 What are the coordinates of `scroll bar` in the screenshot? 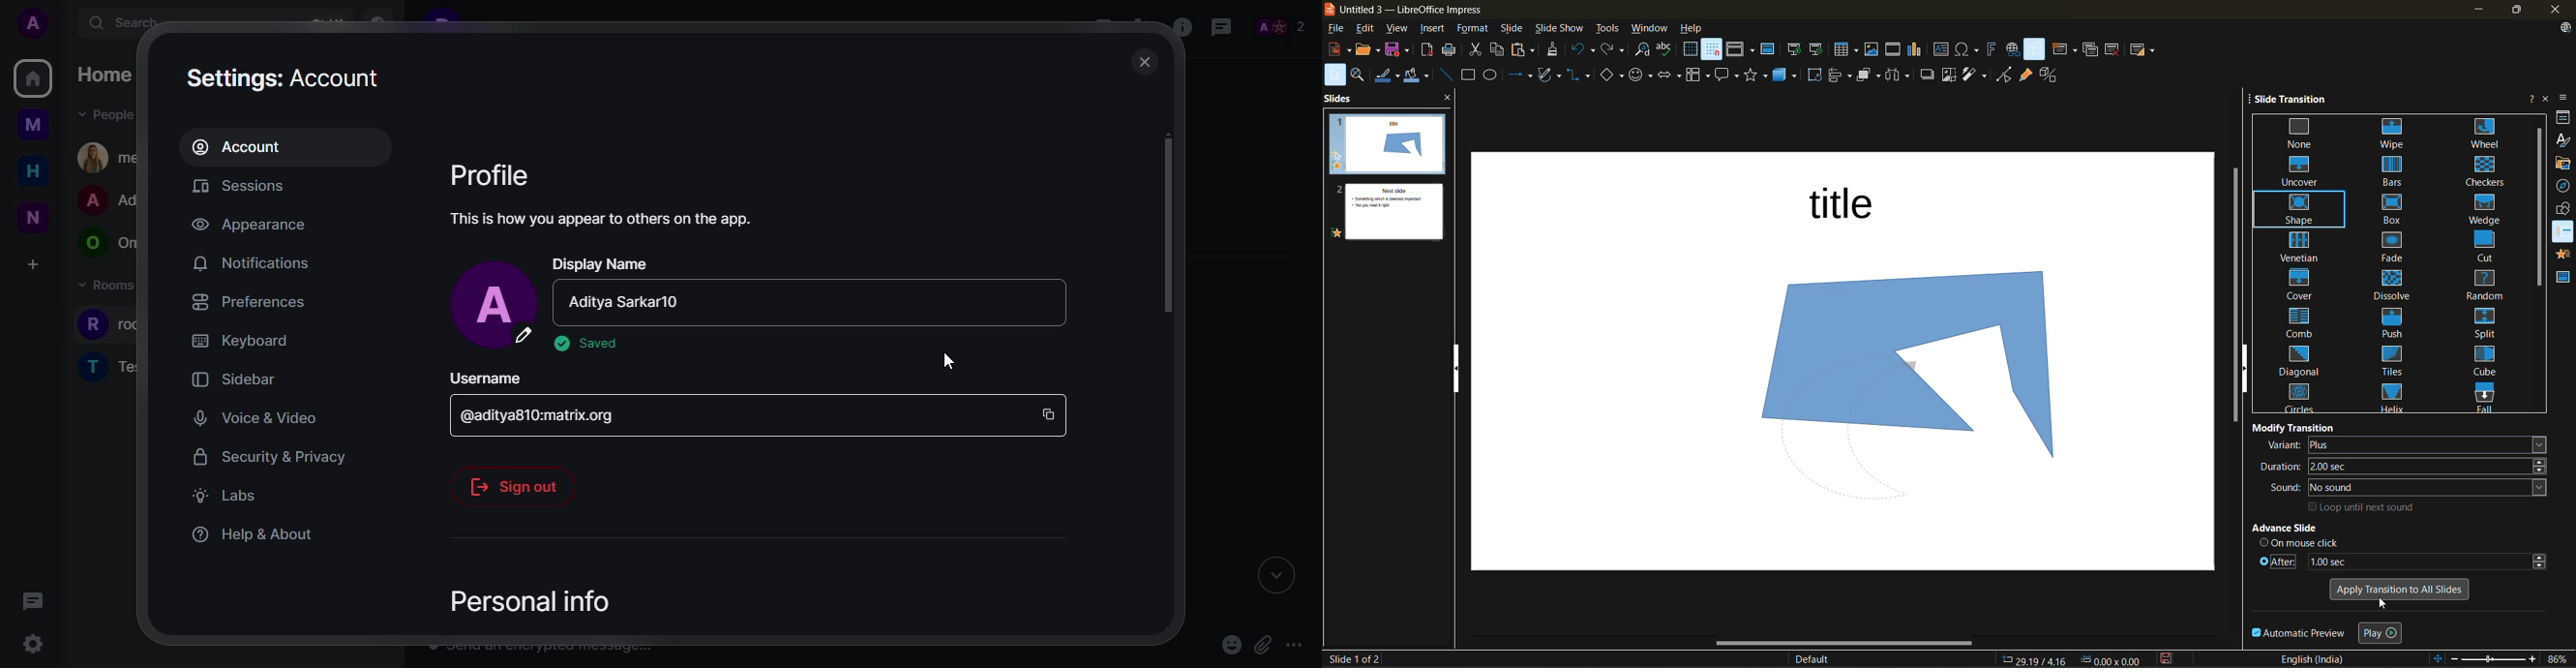 It's located at (1168, 238).